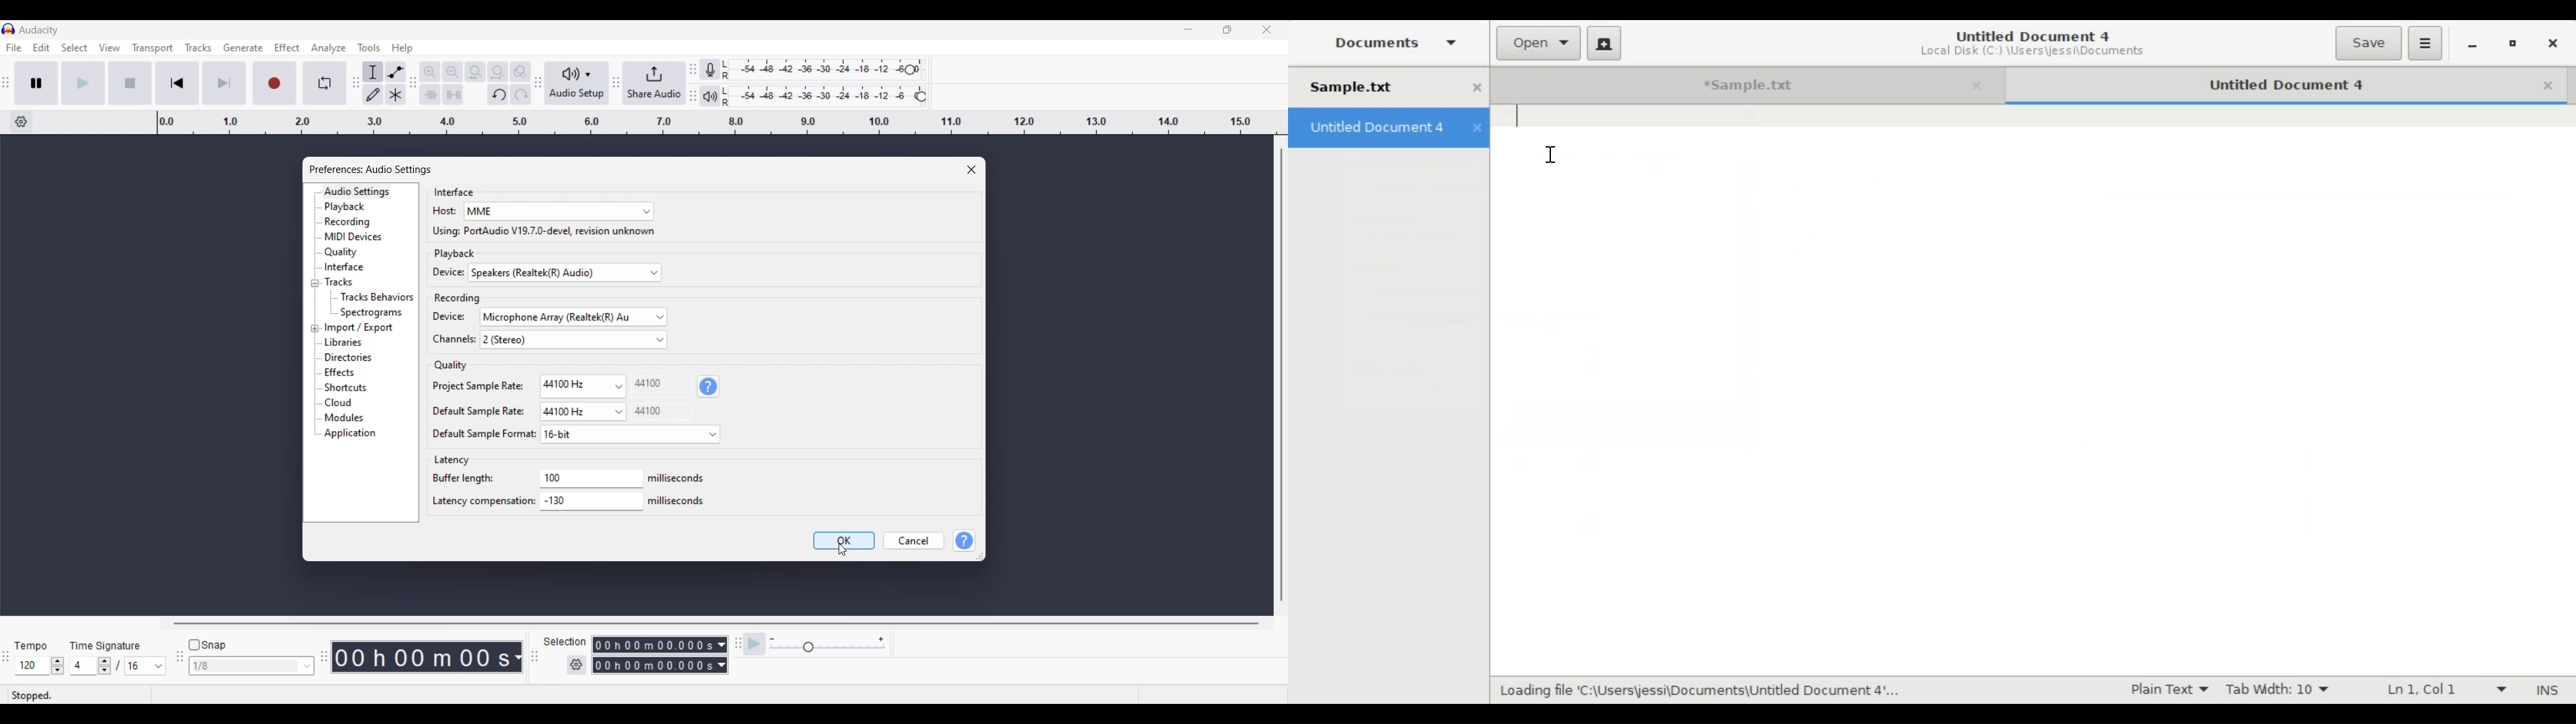  I want to click on Input box for buffer length, so click(590, 479).